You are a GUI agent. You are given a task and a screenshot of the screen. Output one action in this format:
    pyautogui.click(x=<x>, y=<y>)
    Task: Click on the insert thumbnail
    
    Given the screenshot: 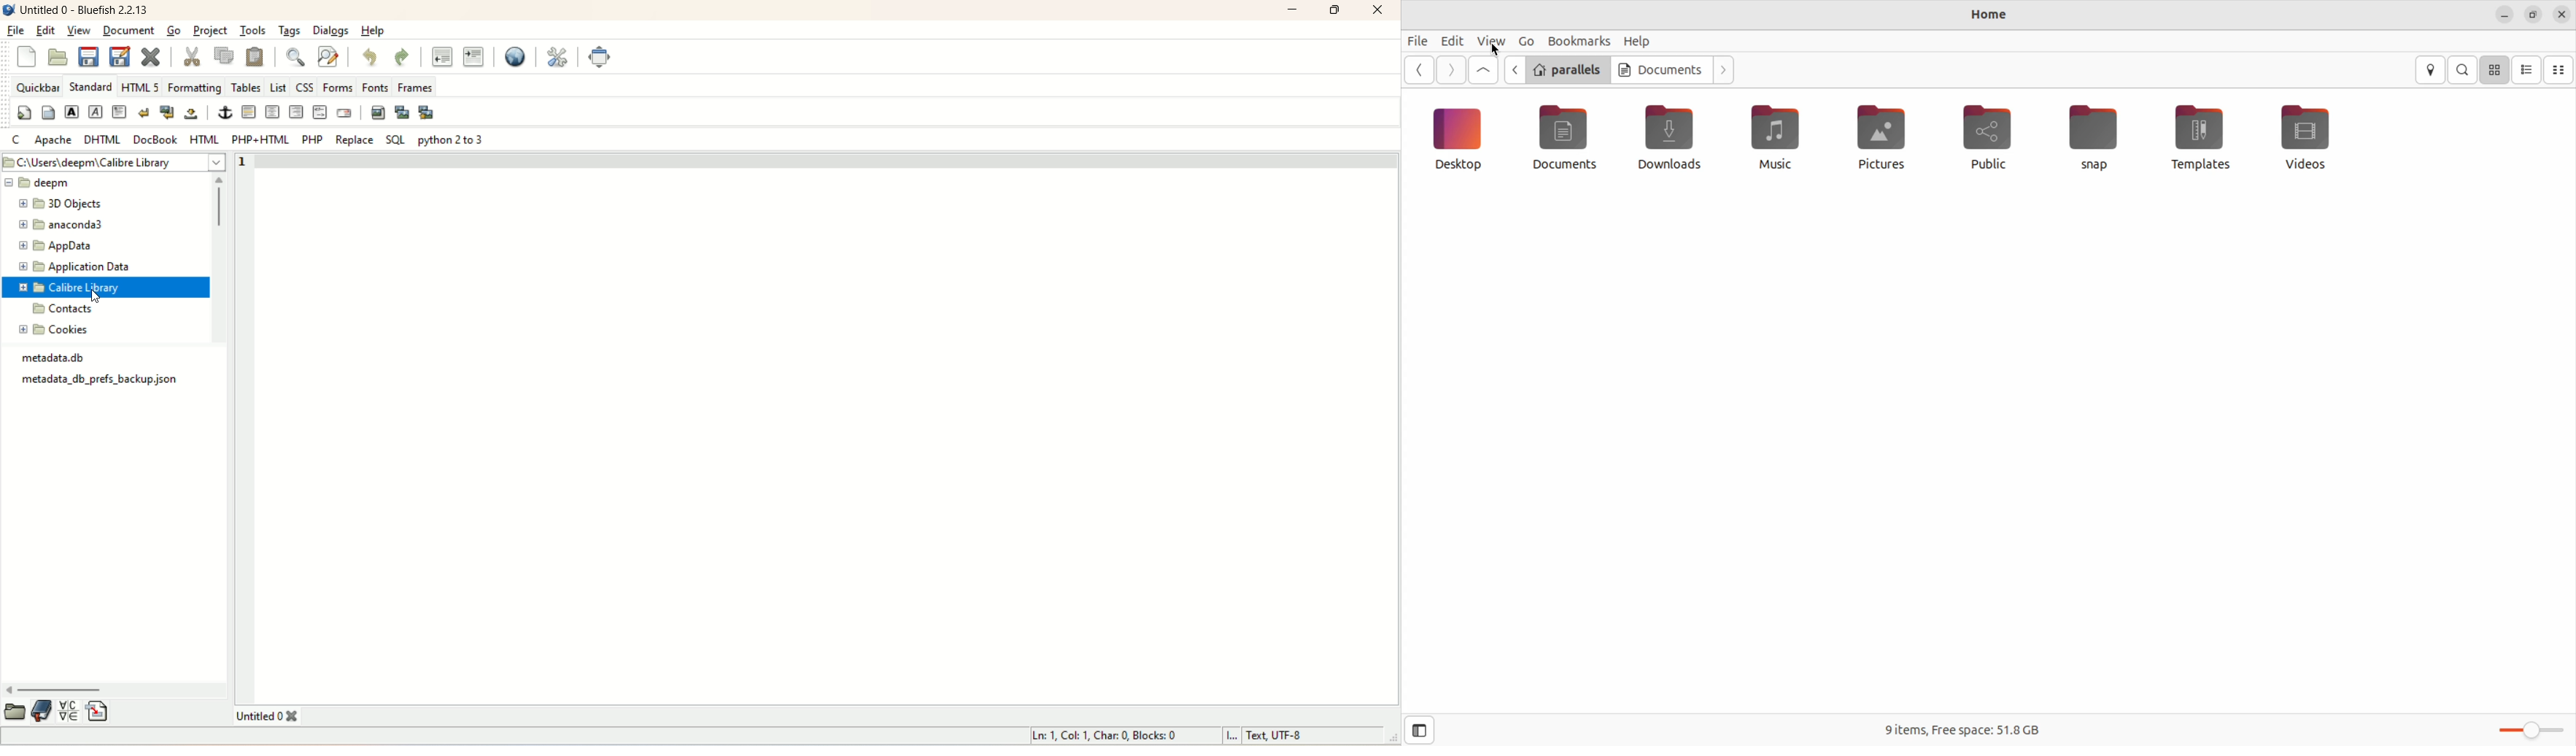 What is the action you would take?
    pyautogui.click(x=401, y=112)
    